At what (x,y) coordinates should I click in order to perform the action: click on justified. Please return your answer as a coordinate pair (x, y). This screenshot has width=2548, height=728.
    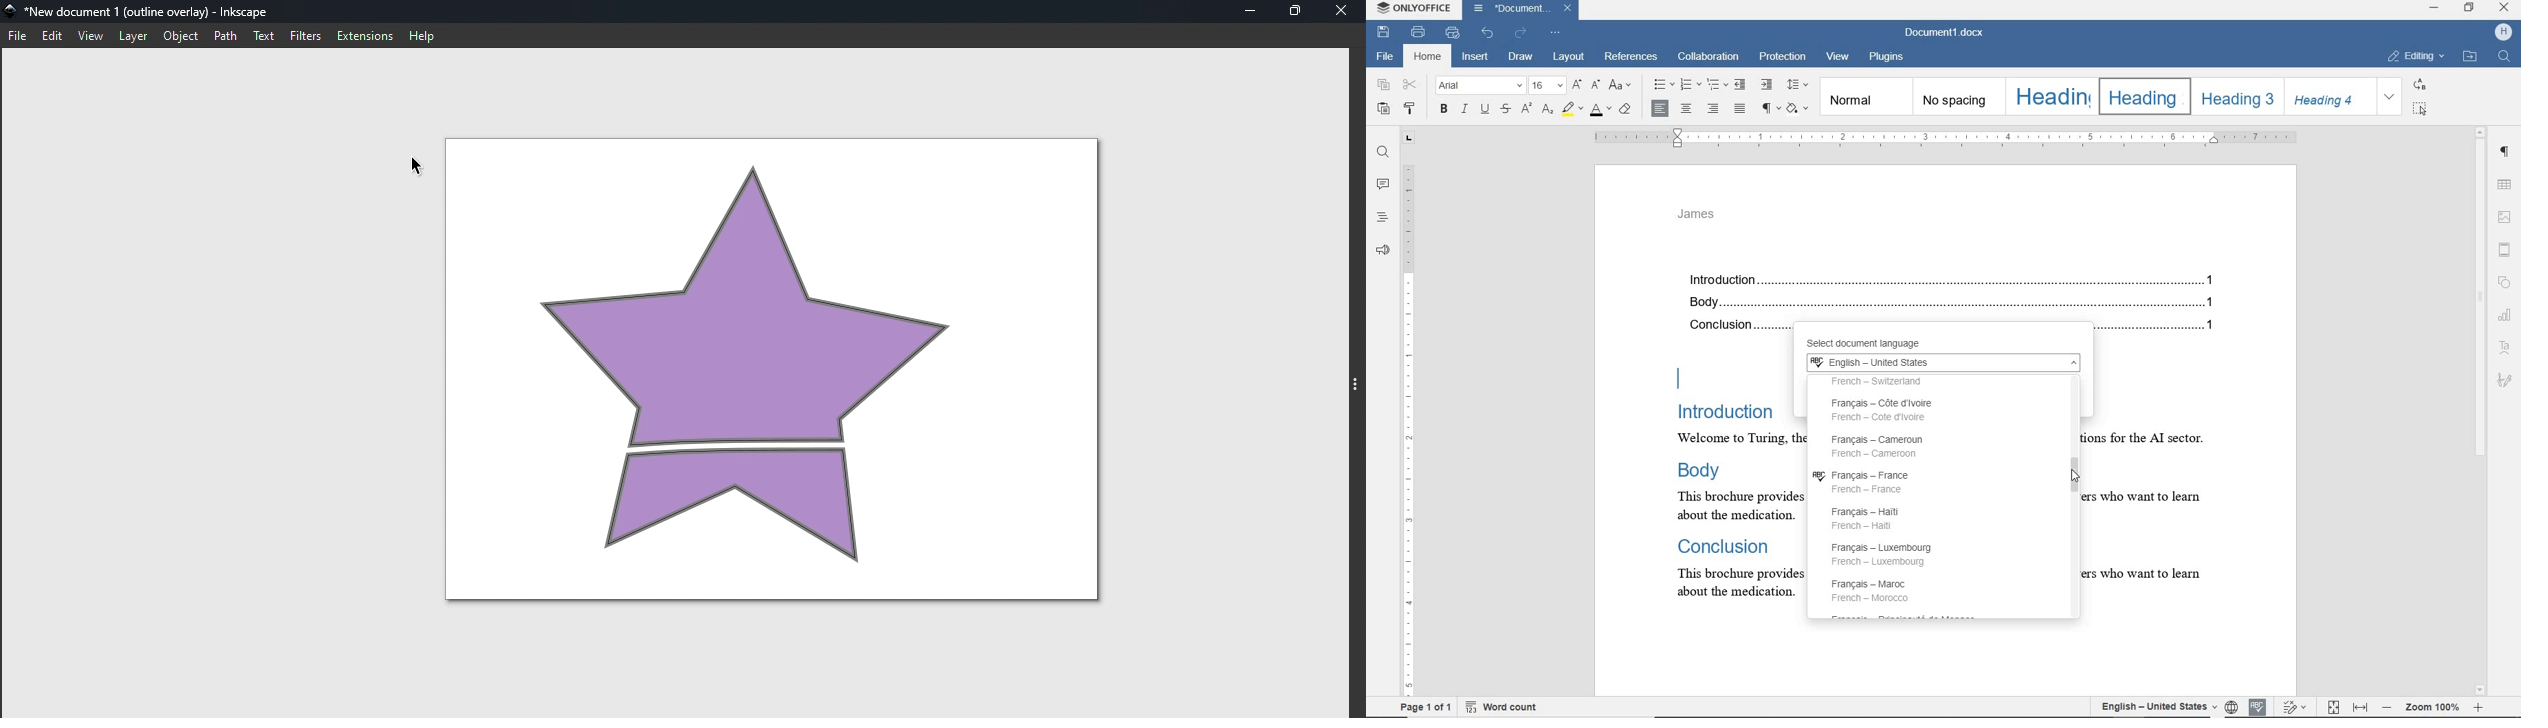
    Looking at the image, I should click on (1741, 109).